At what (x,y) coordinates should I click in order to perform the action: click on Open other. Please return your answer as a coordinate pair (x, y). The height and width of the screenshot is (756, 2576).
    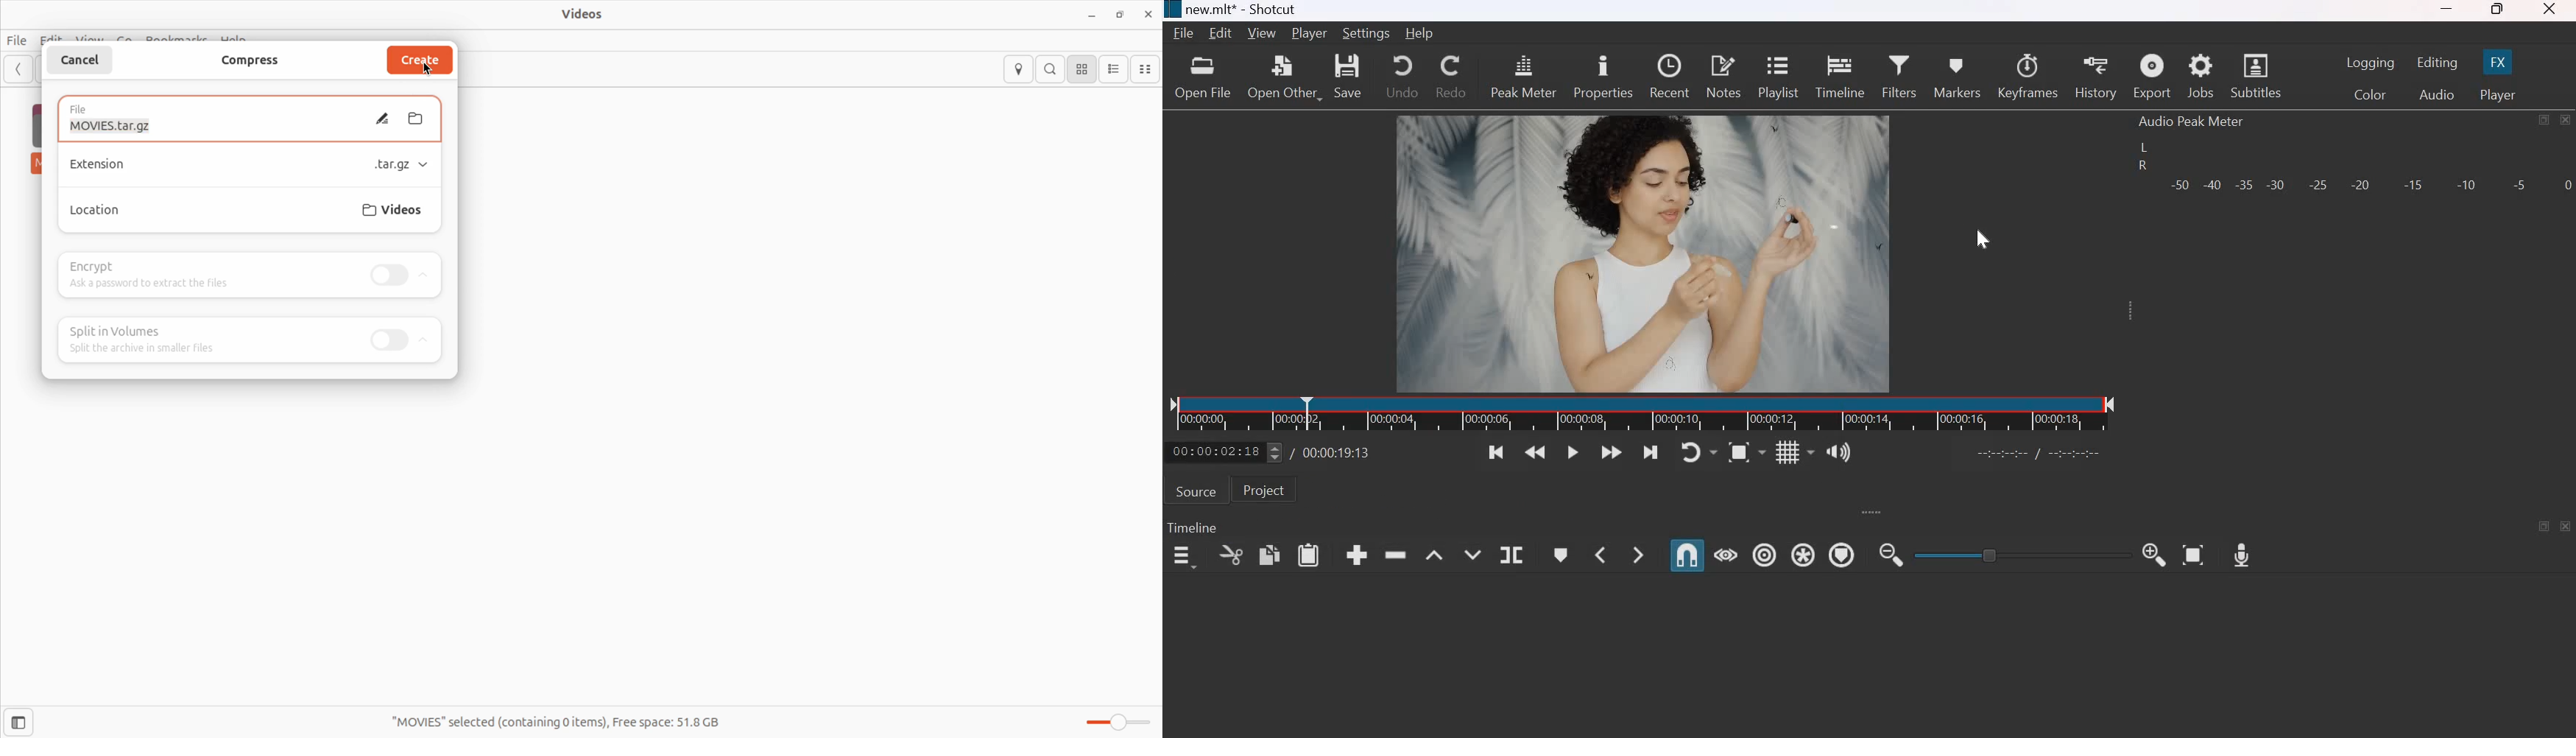
    Looking at the image, I should click on (1286, 77).